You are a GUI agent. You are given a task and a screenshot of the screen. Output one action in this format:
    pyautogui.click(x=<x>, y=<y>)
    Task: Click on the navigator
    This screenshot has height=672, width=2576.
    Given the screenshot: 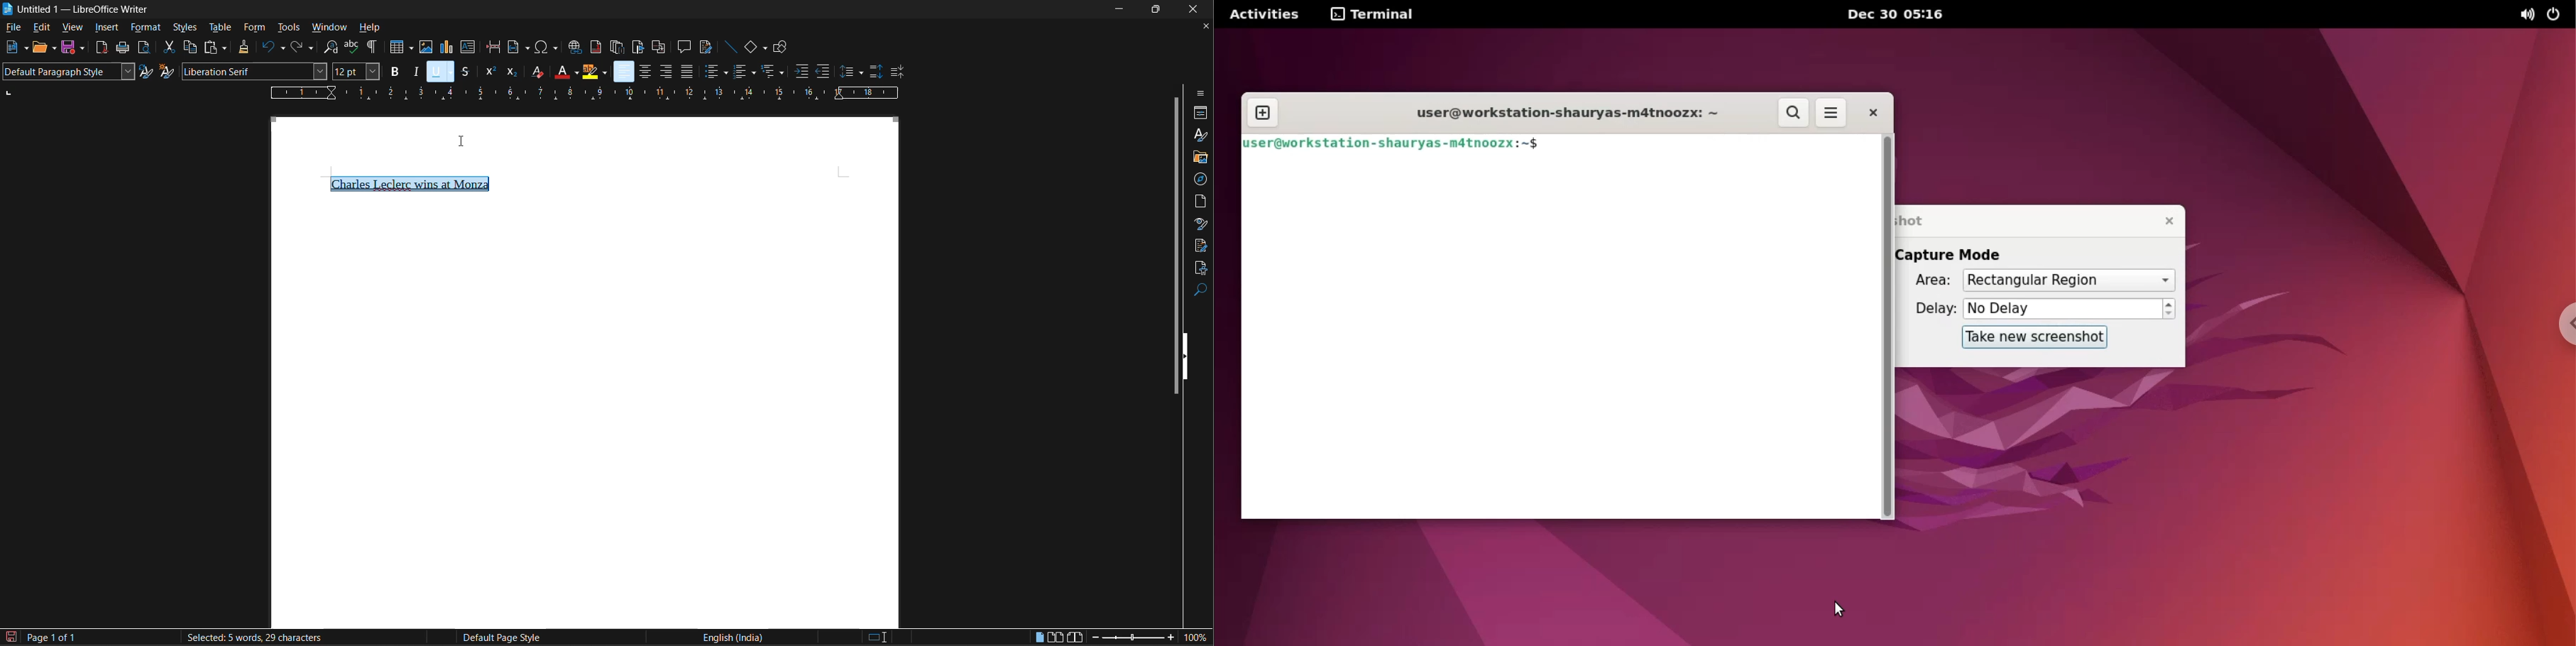 What is the action you would take?
    pyautogui.click(x=1201, y=180)
    